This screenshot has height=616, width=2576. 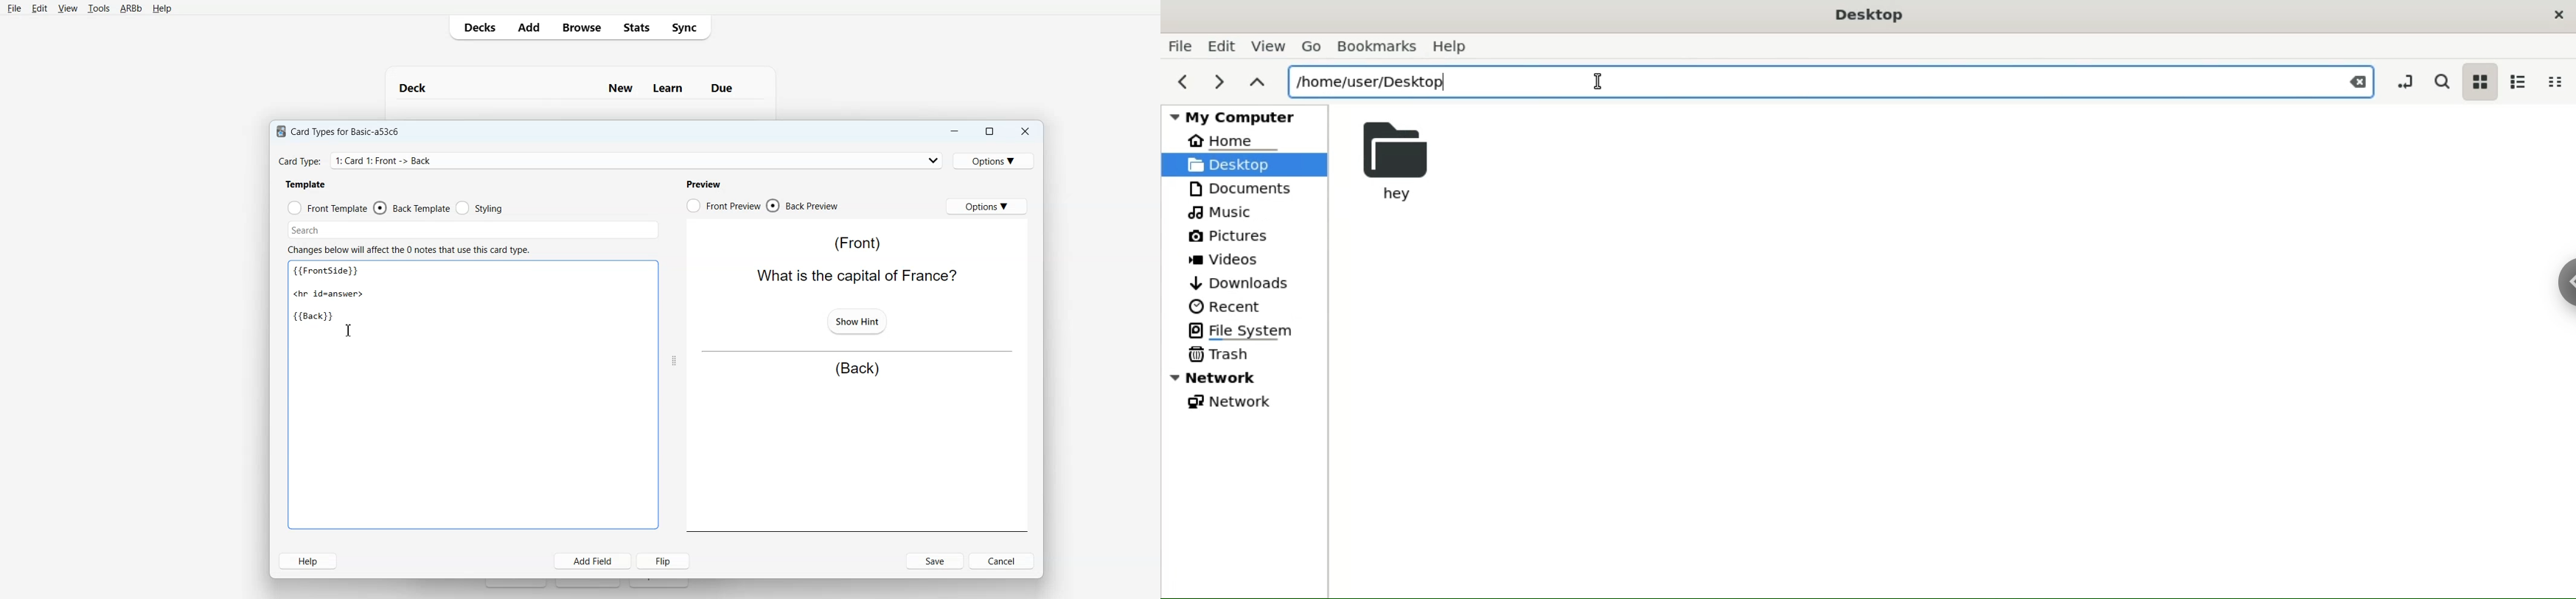 I want to click on Show Hint, so click(x=856, y=320).